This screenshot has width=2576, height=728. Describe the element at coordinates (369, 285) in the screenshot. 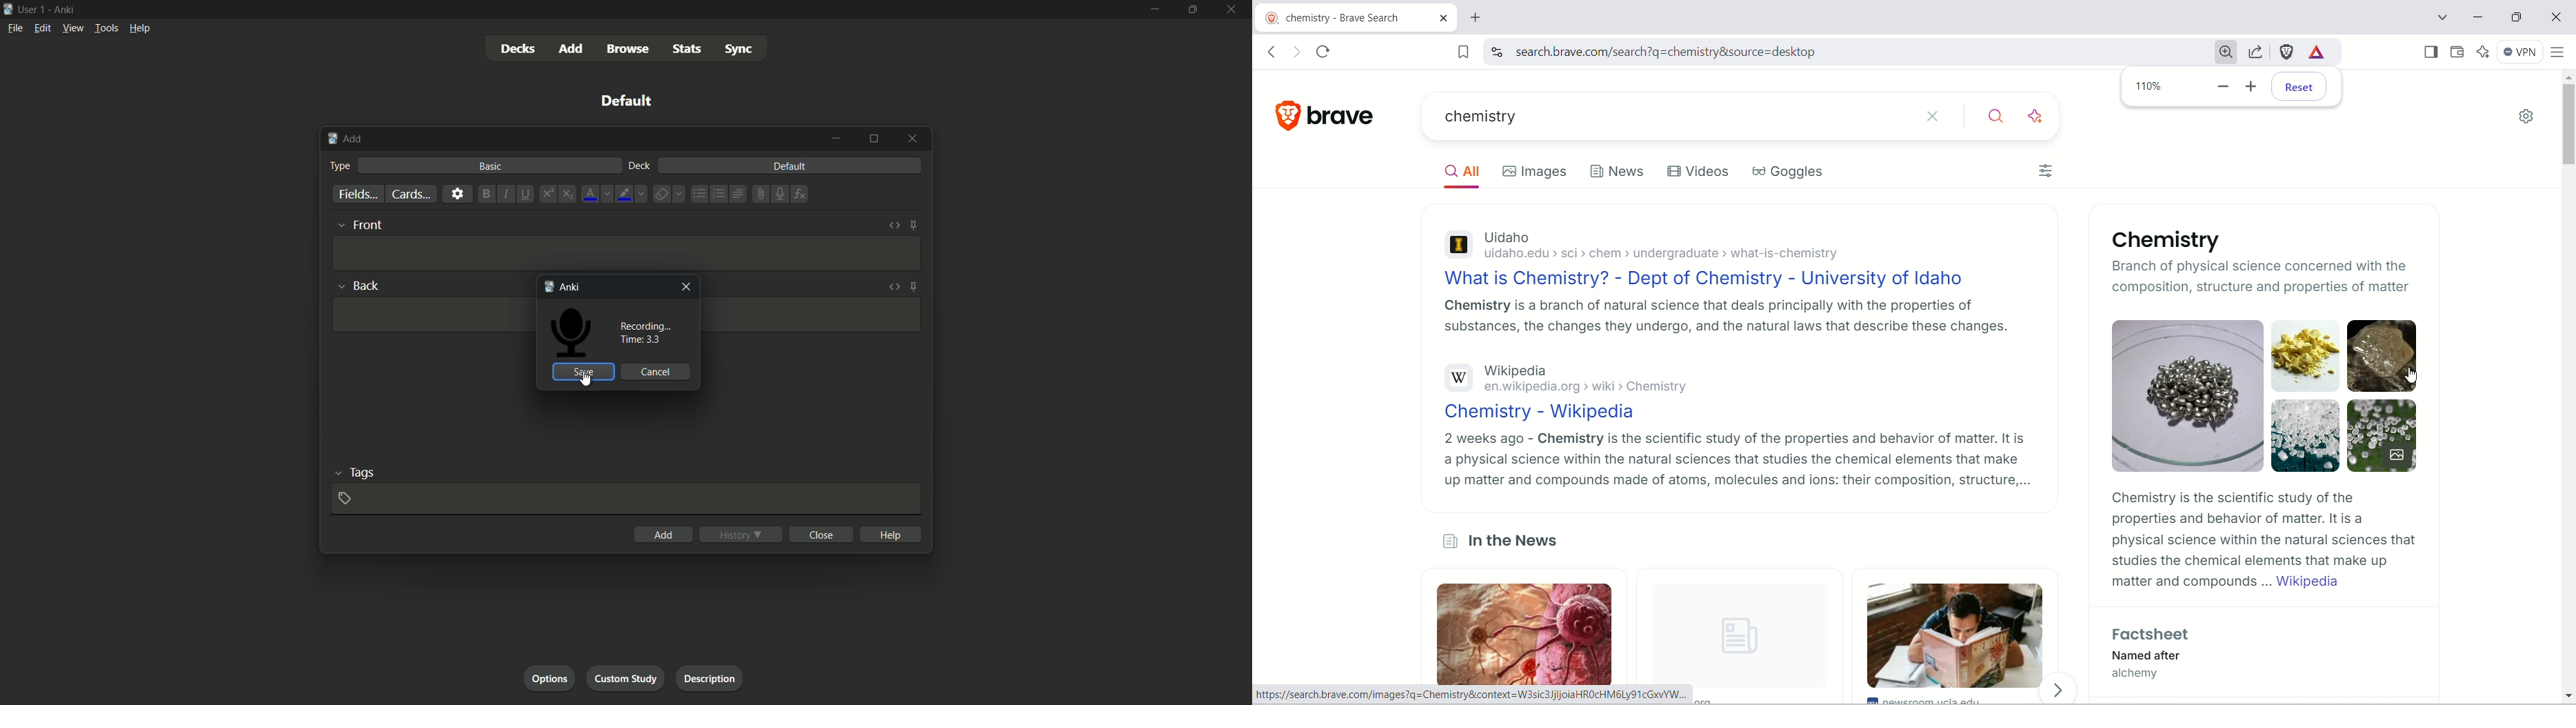

I see `back` at that location.